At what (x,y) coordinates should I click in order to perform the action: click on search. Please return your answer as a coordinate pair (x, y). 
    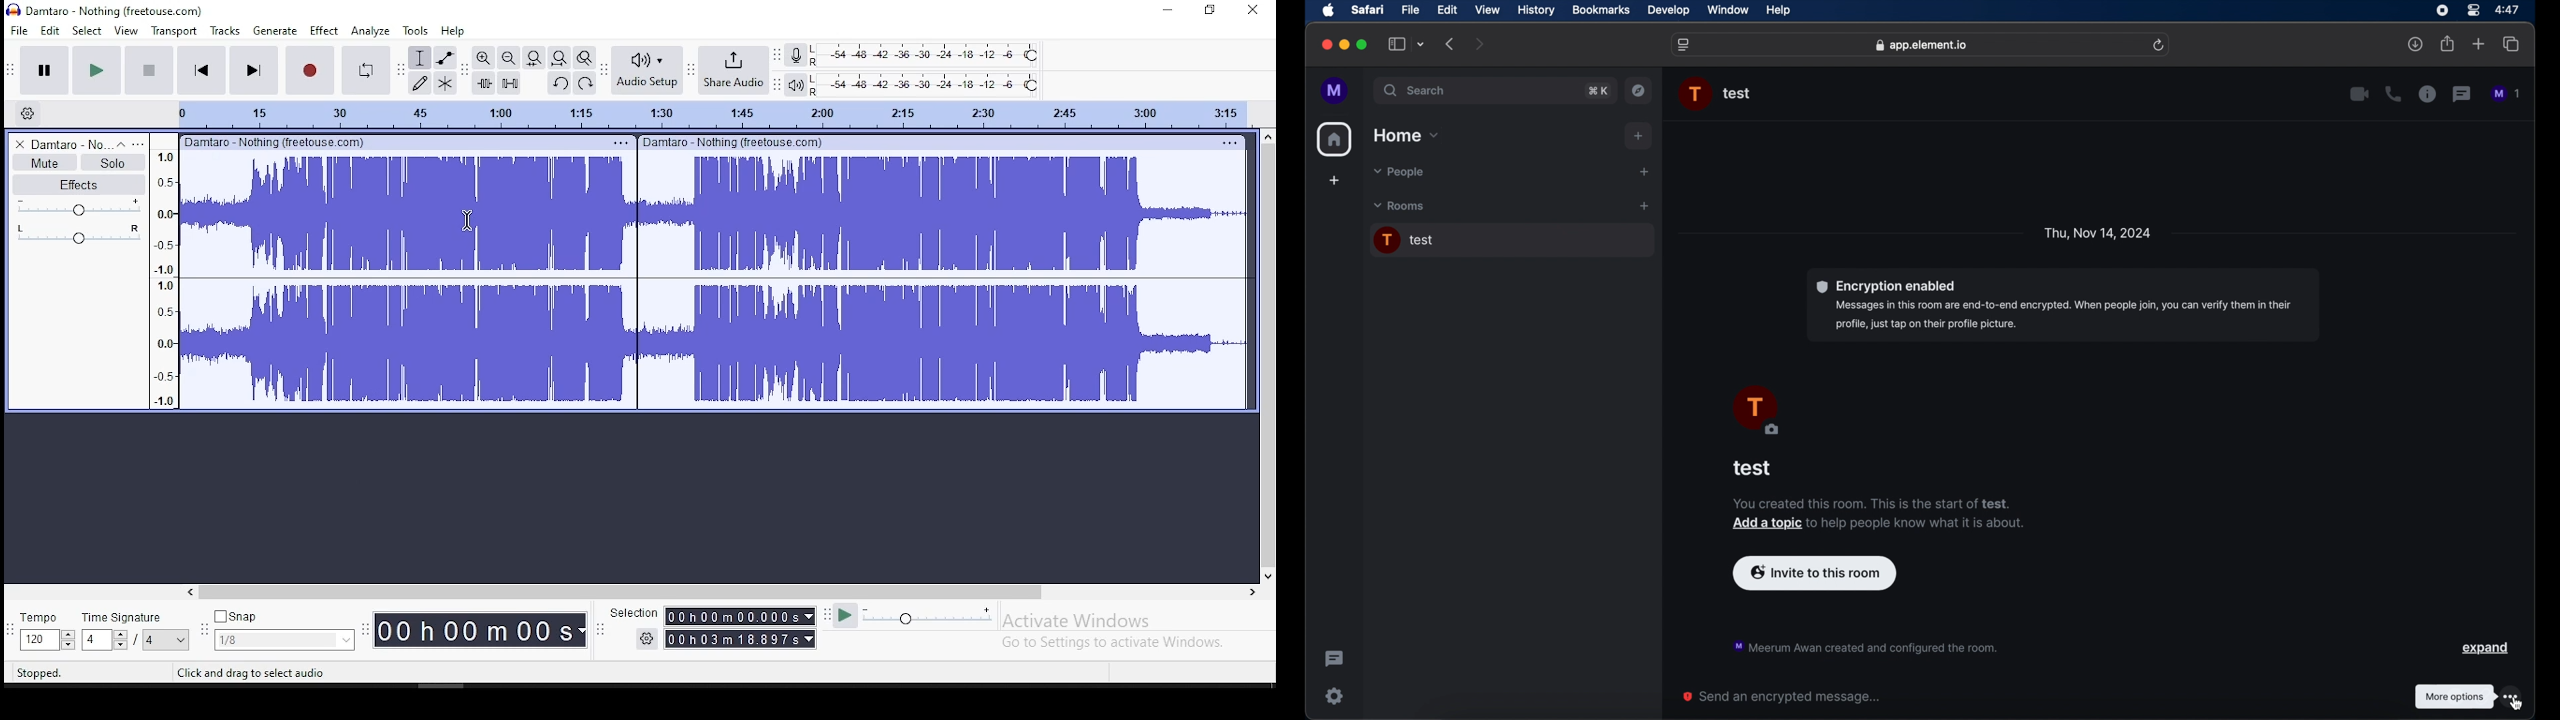
    Looking at the image, I should click on (1416, 91).